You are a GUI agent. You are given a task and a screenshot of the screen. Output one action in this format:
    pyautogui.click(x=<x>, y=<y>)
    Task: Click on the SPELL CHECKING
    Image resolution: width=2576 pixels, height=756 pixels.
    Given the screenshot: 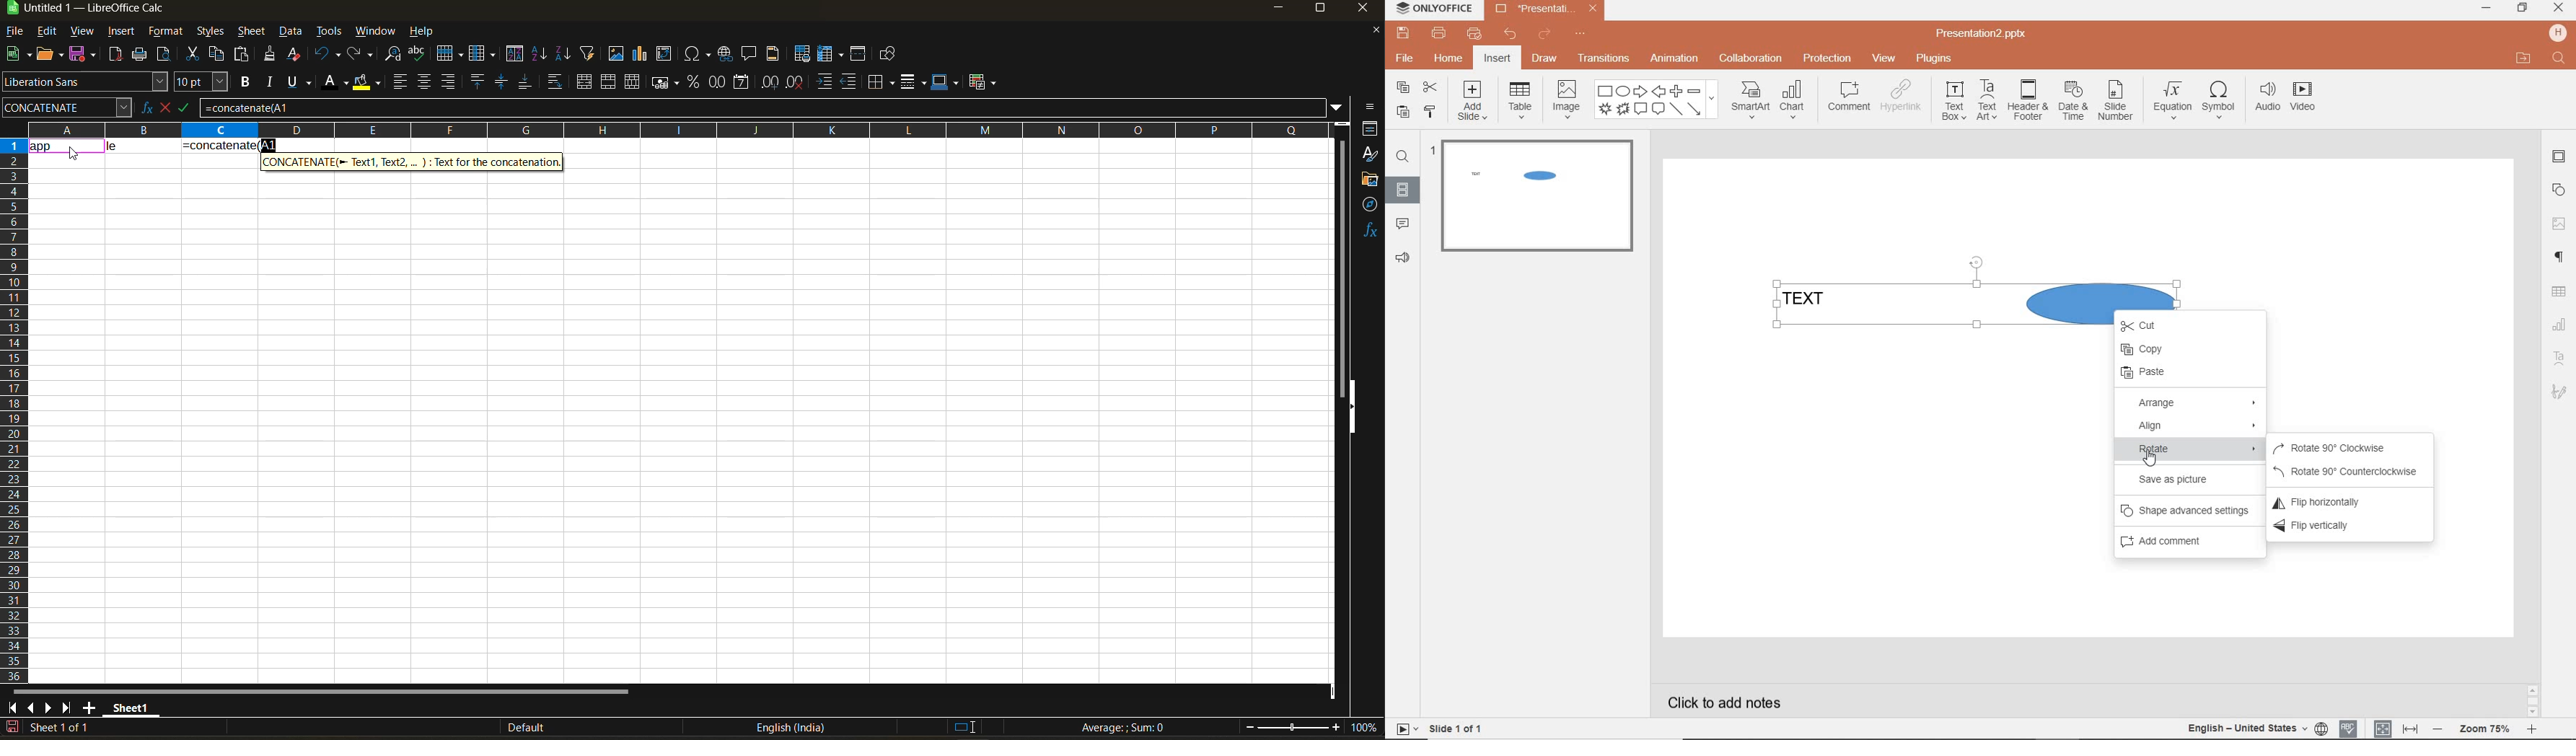 What is the action you would take?
    pyautogui.click(x=2350, y=728)
    